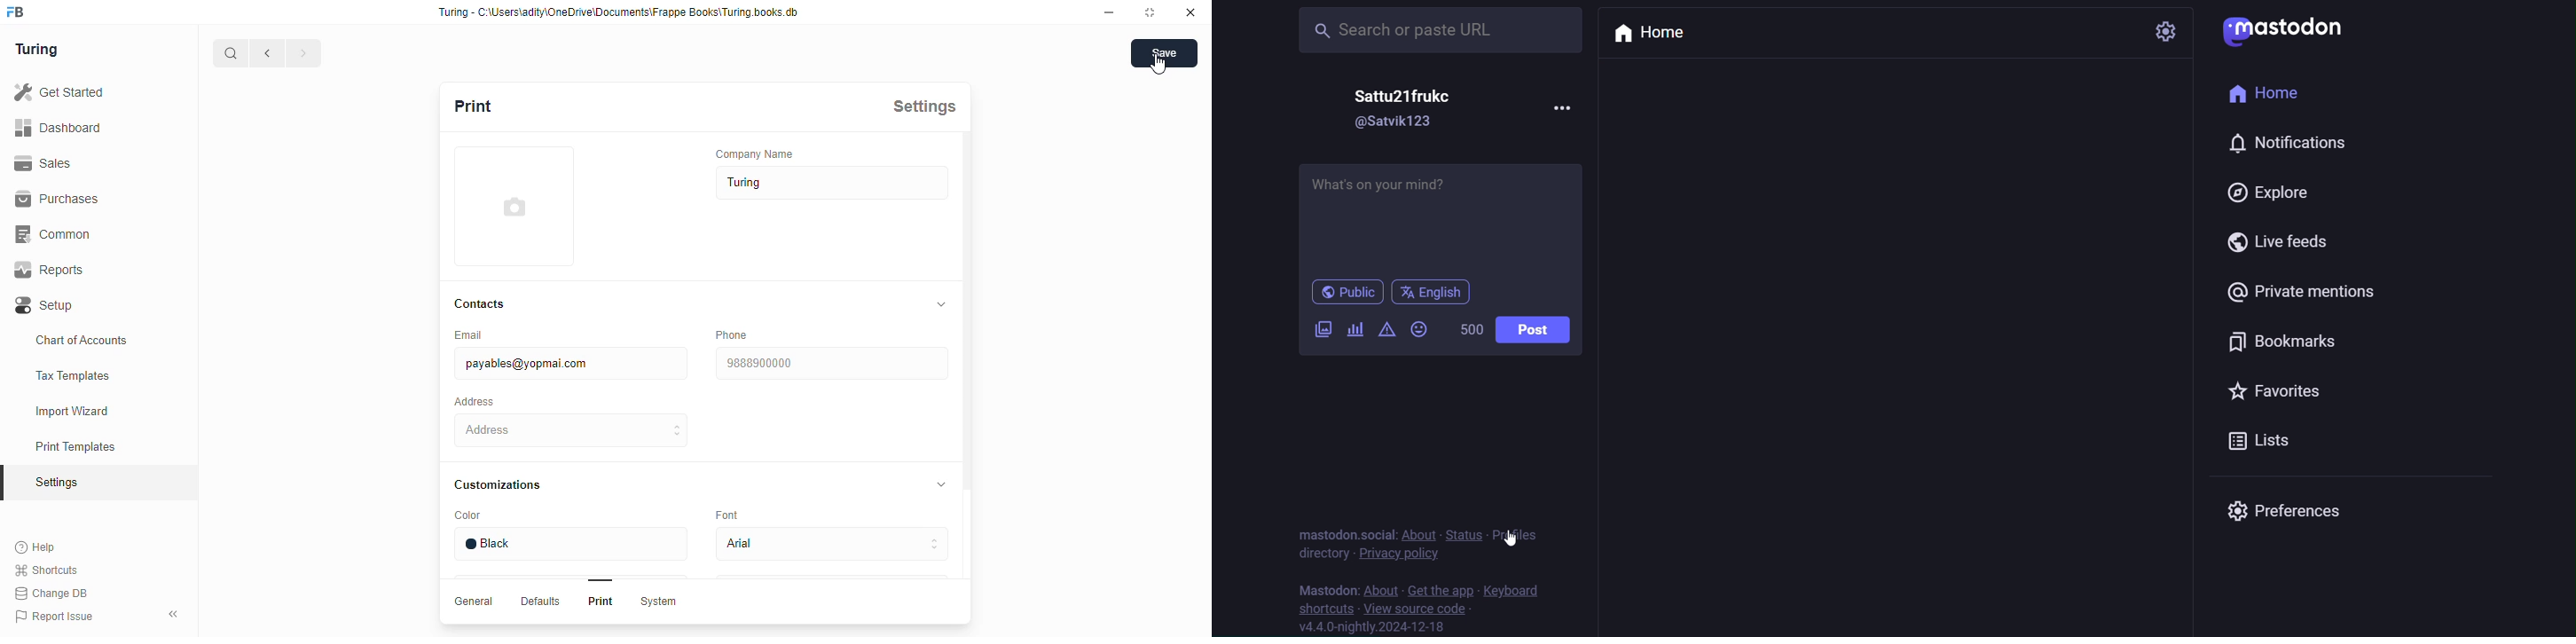 This screenshot has width=2576, height=644. I want to click on Get Started, so click(59, 90).